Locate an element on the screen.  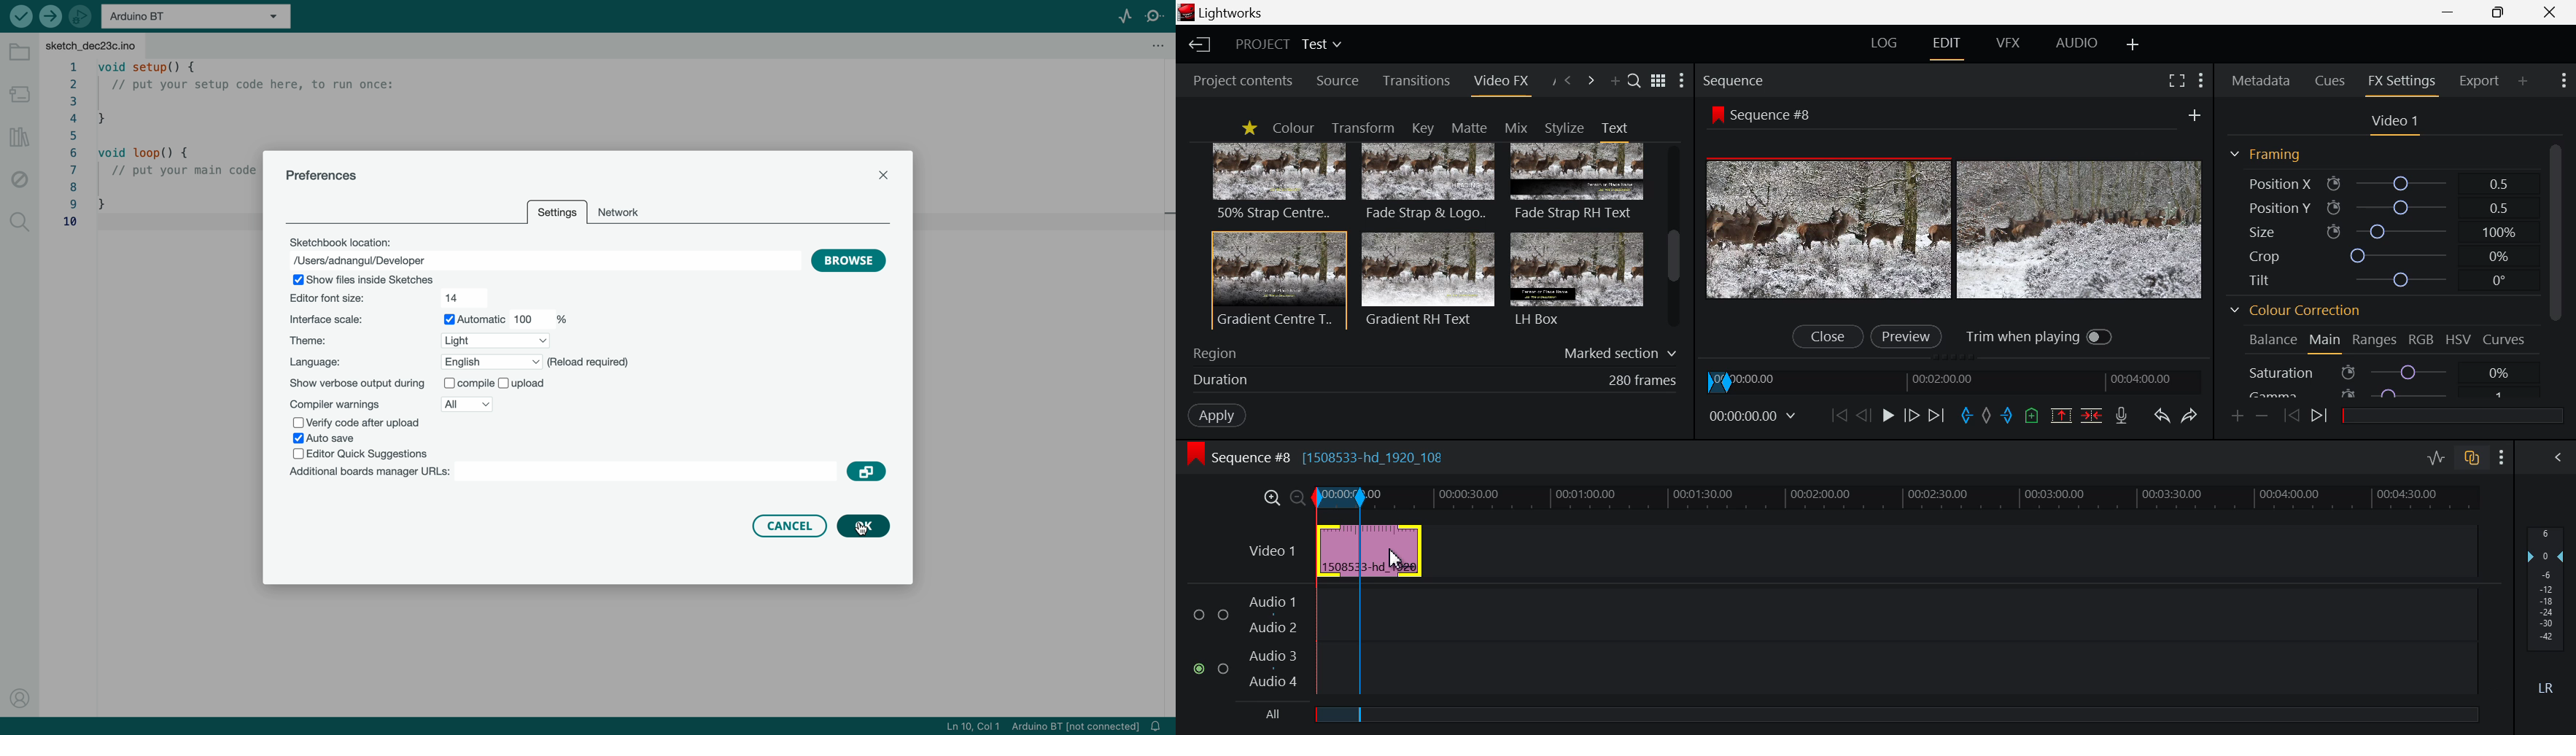
Minimize is located at coordinates (2502, 13).